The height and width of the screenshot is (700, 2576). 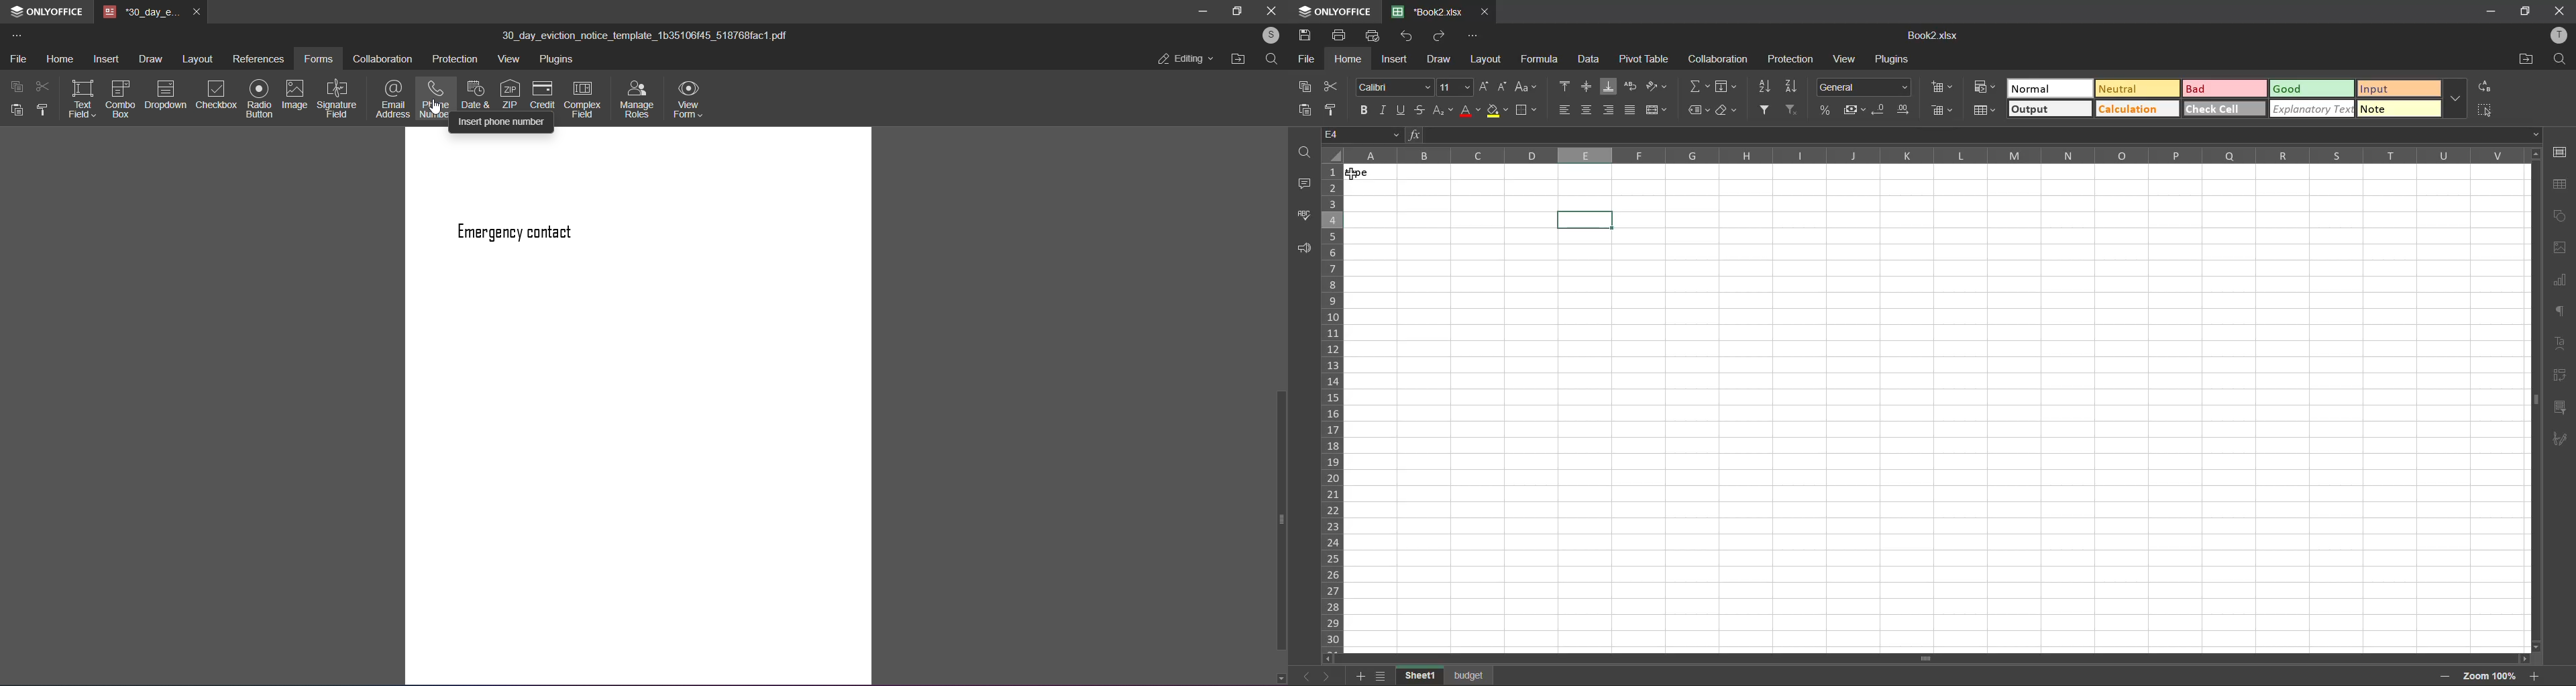 What do you see at coordinates (502, 125) in the screenshot?
I see `insert phone number` at bounding box center [502, 125].